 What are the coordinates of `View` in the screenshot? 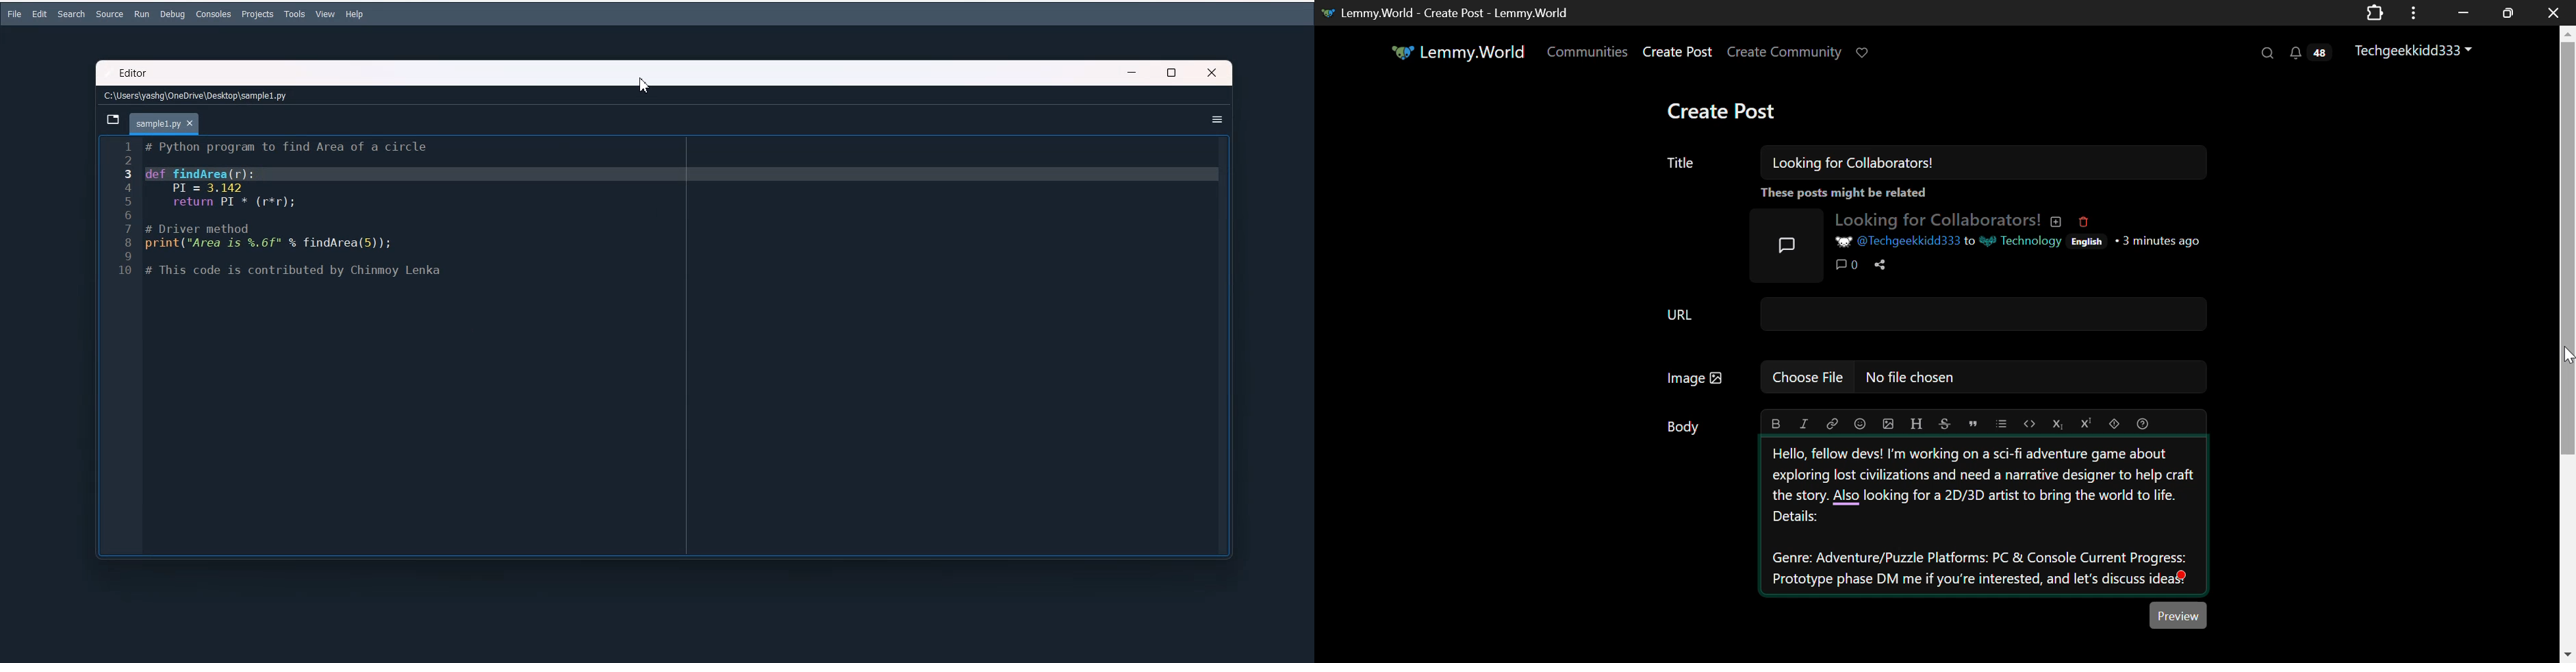 It's located at (326, 14).